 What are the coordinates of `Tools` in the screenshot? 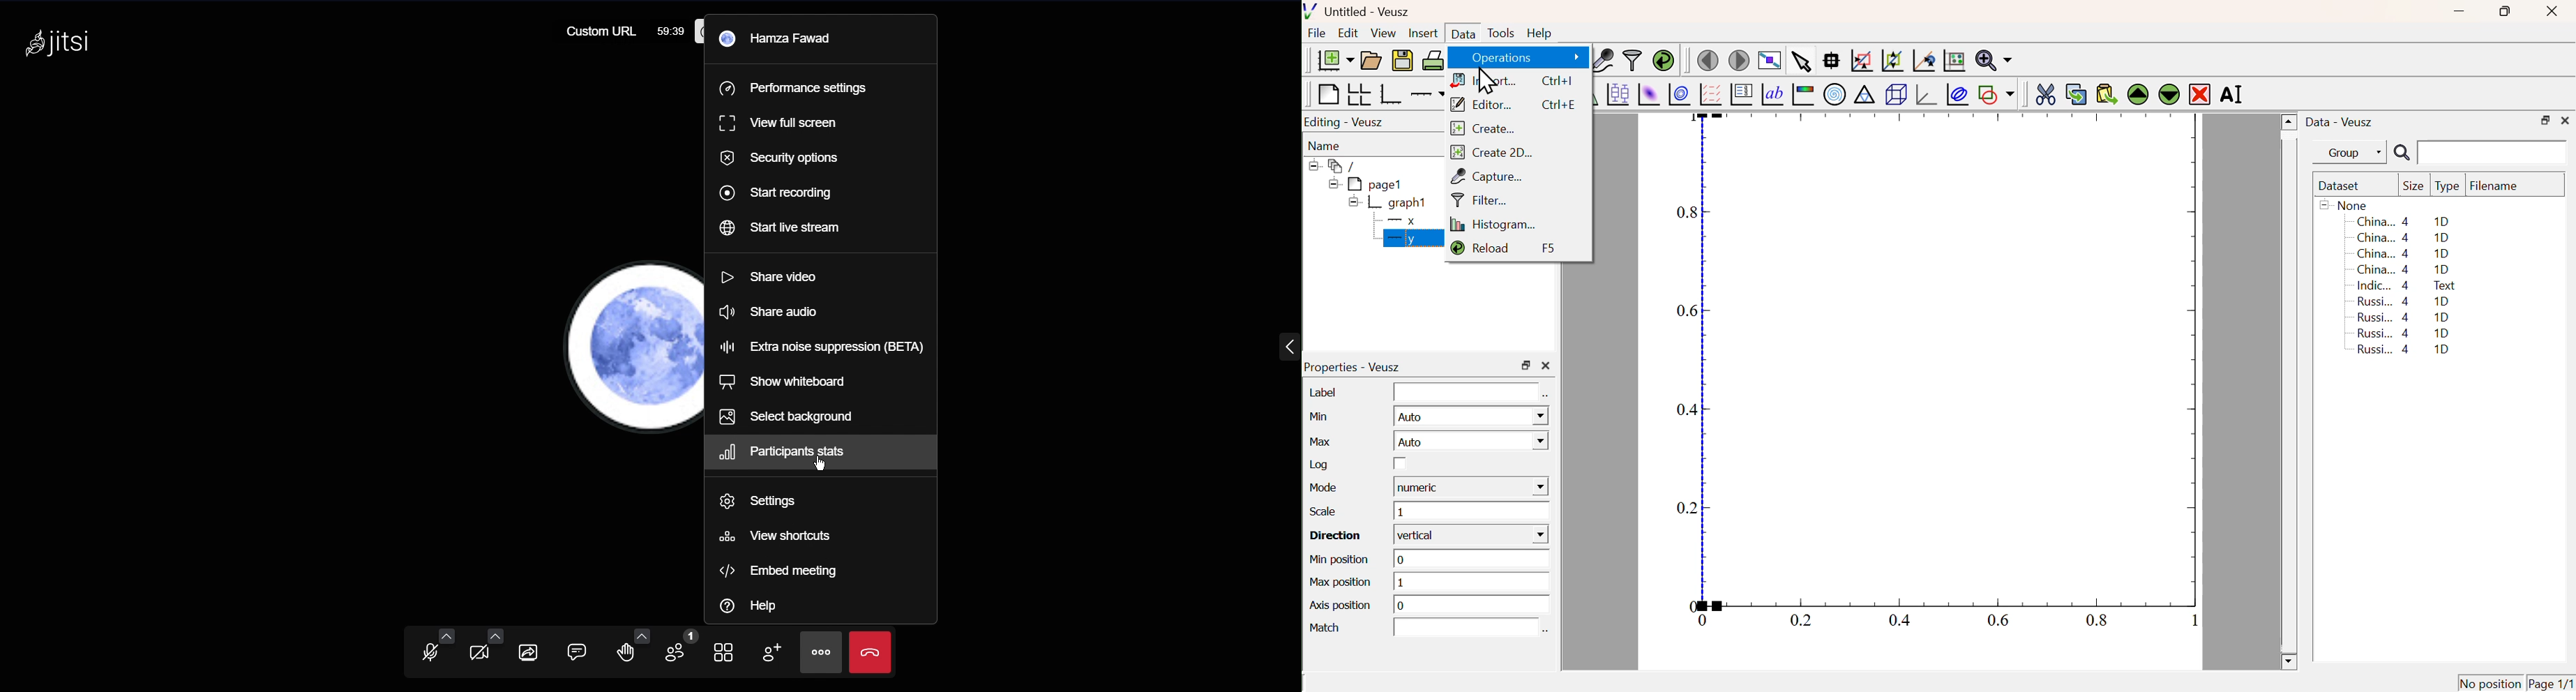 It's located at (1501, 34).